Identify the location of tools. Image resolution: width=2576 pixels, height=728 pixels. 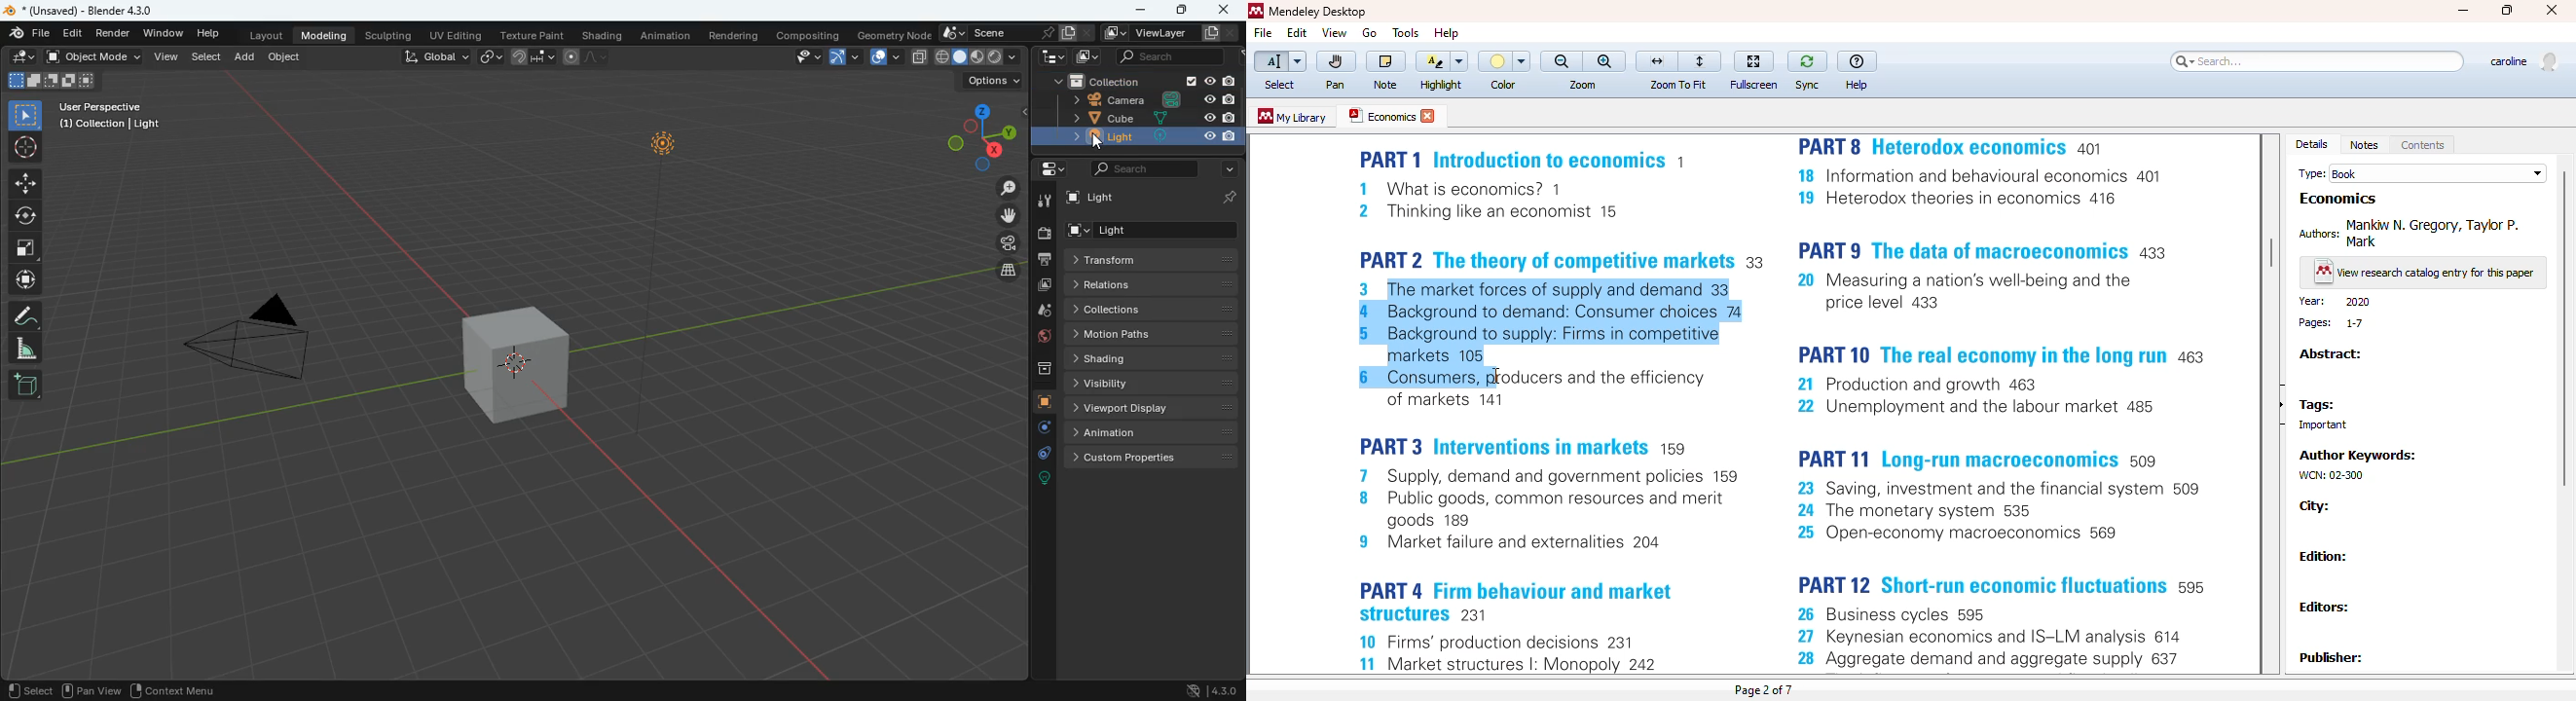
(1407, 33).